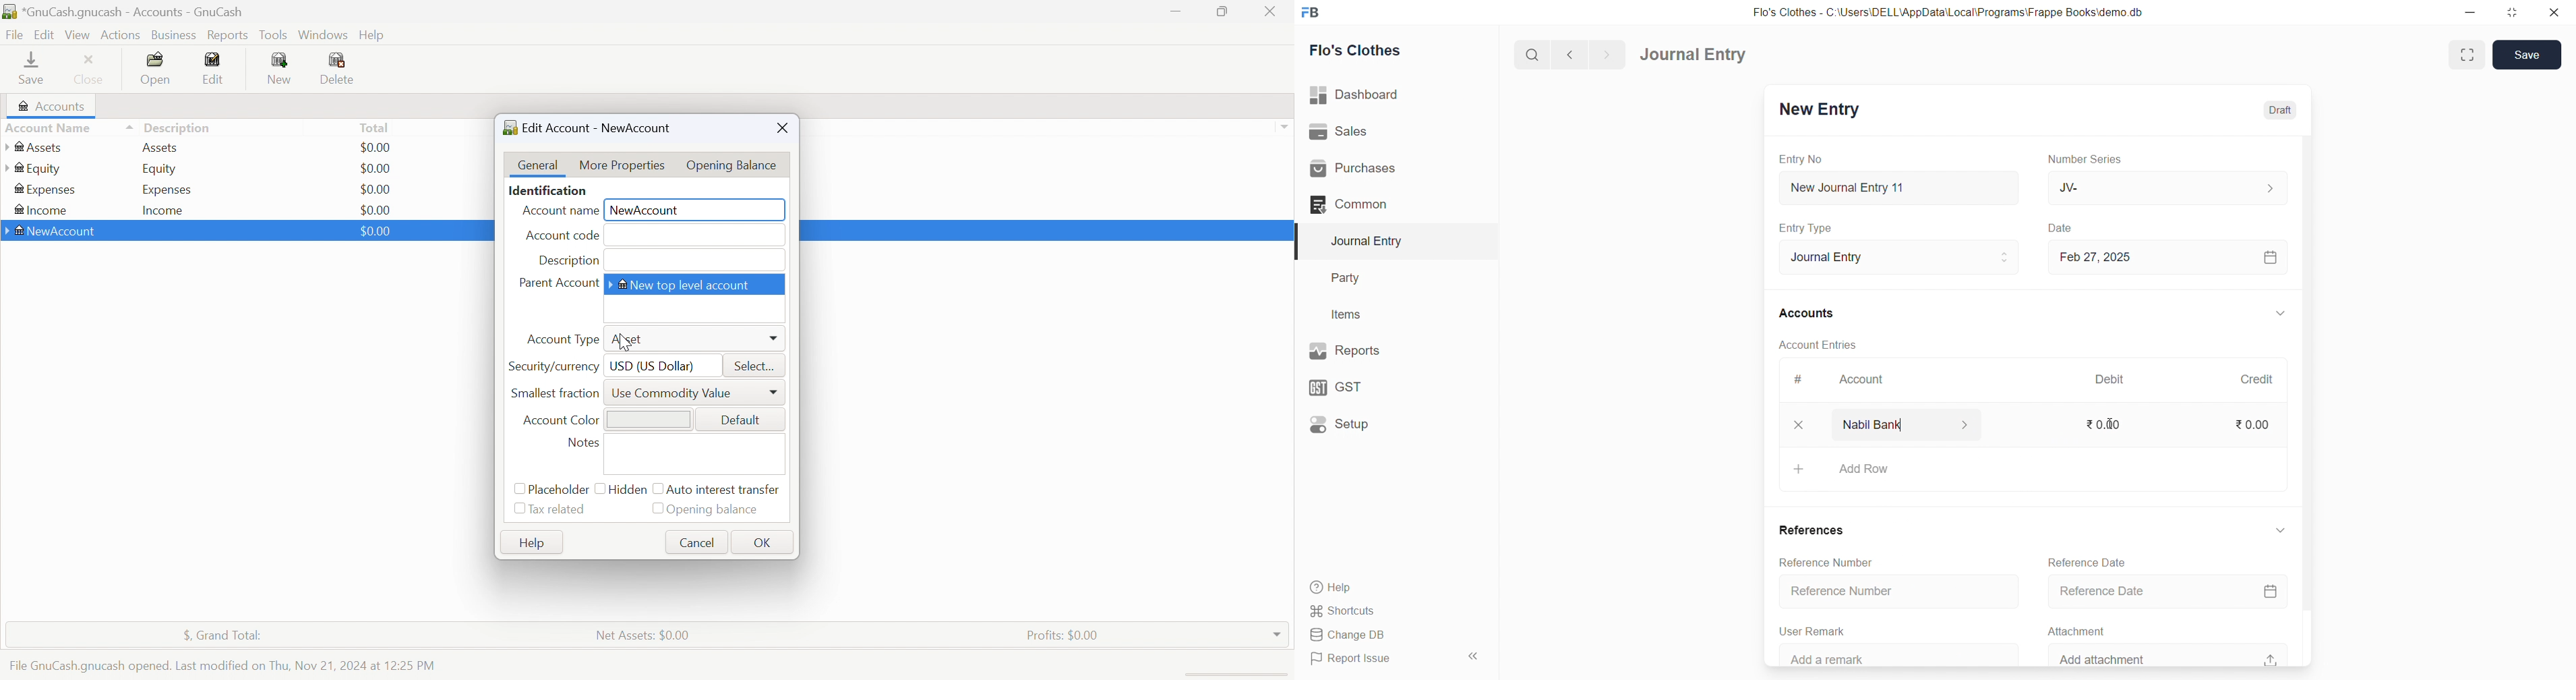  Describe the element at coordinates (1224, 10) in the screenshot. I see `Restore Down` at that location.